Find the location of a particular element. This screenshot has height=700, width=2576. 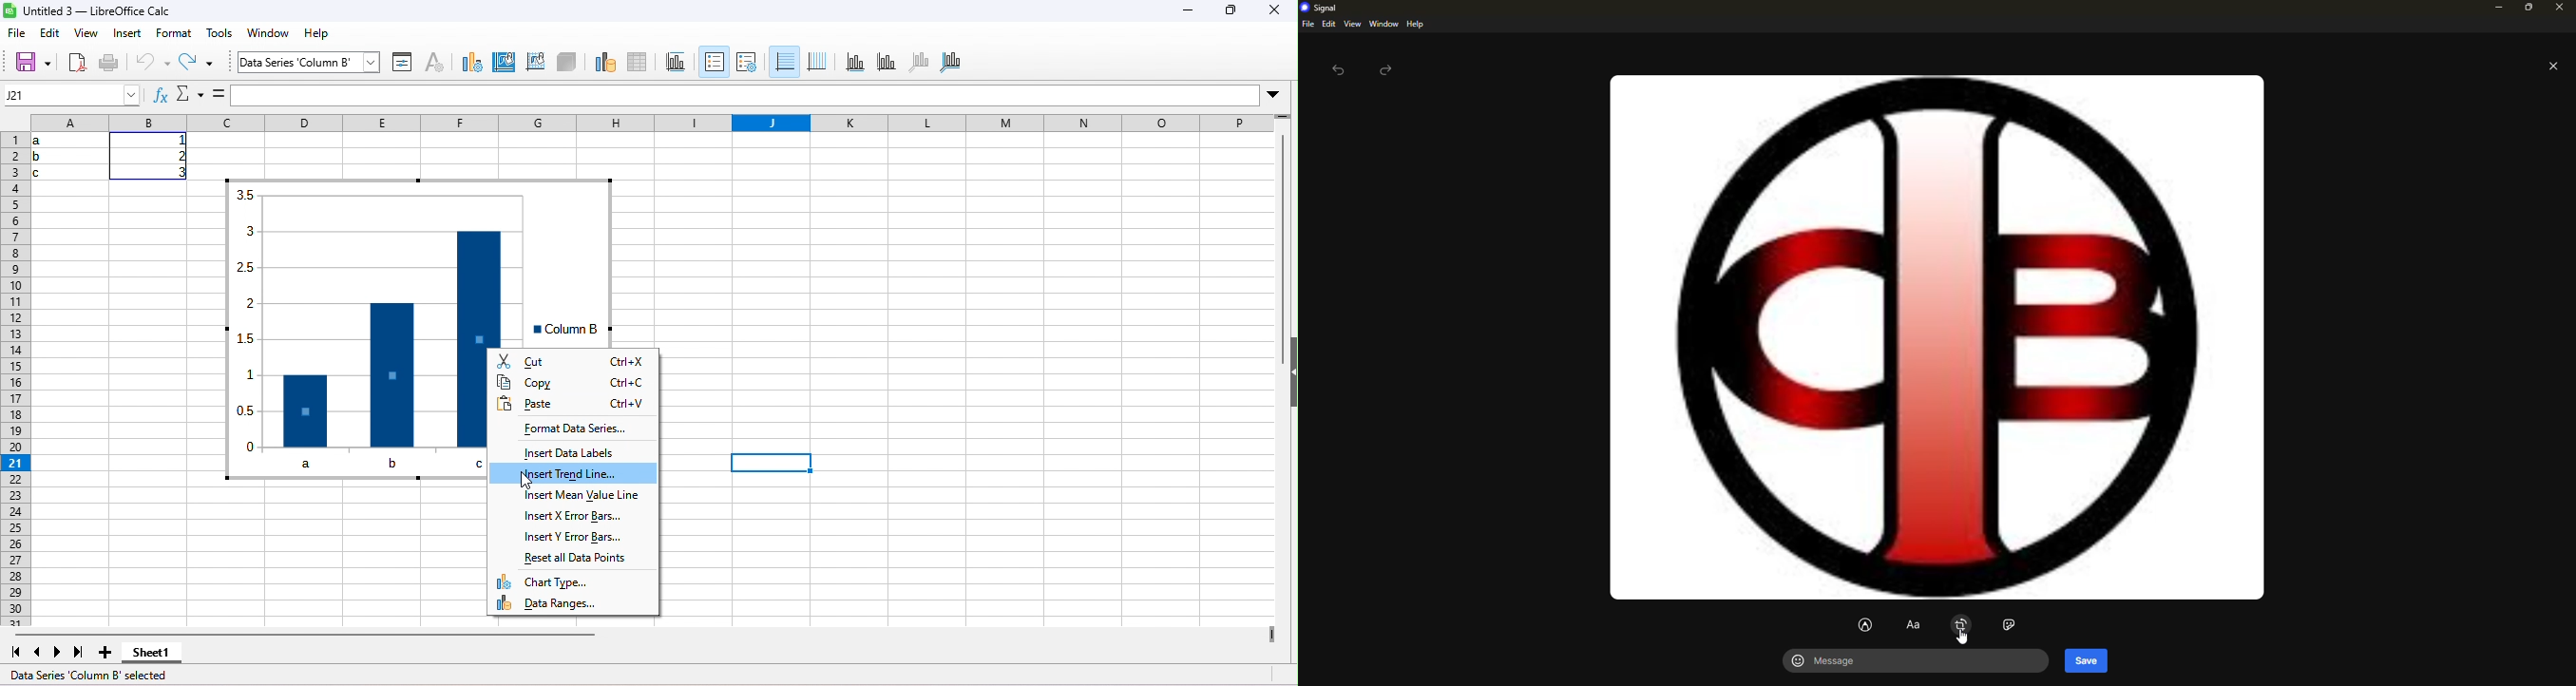

data series column b selected is located at coordinates (130, 677).